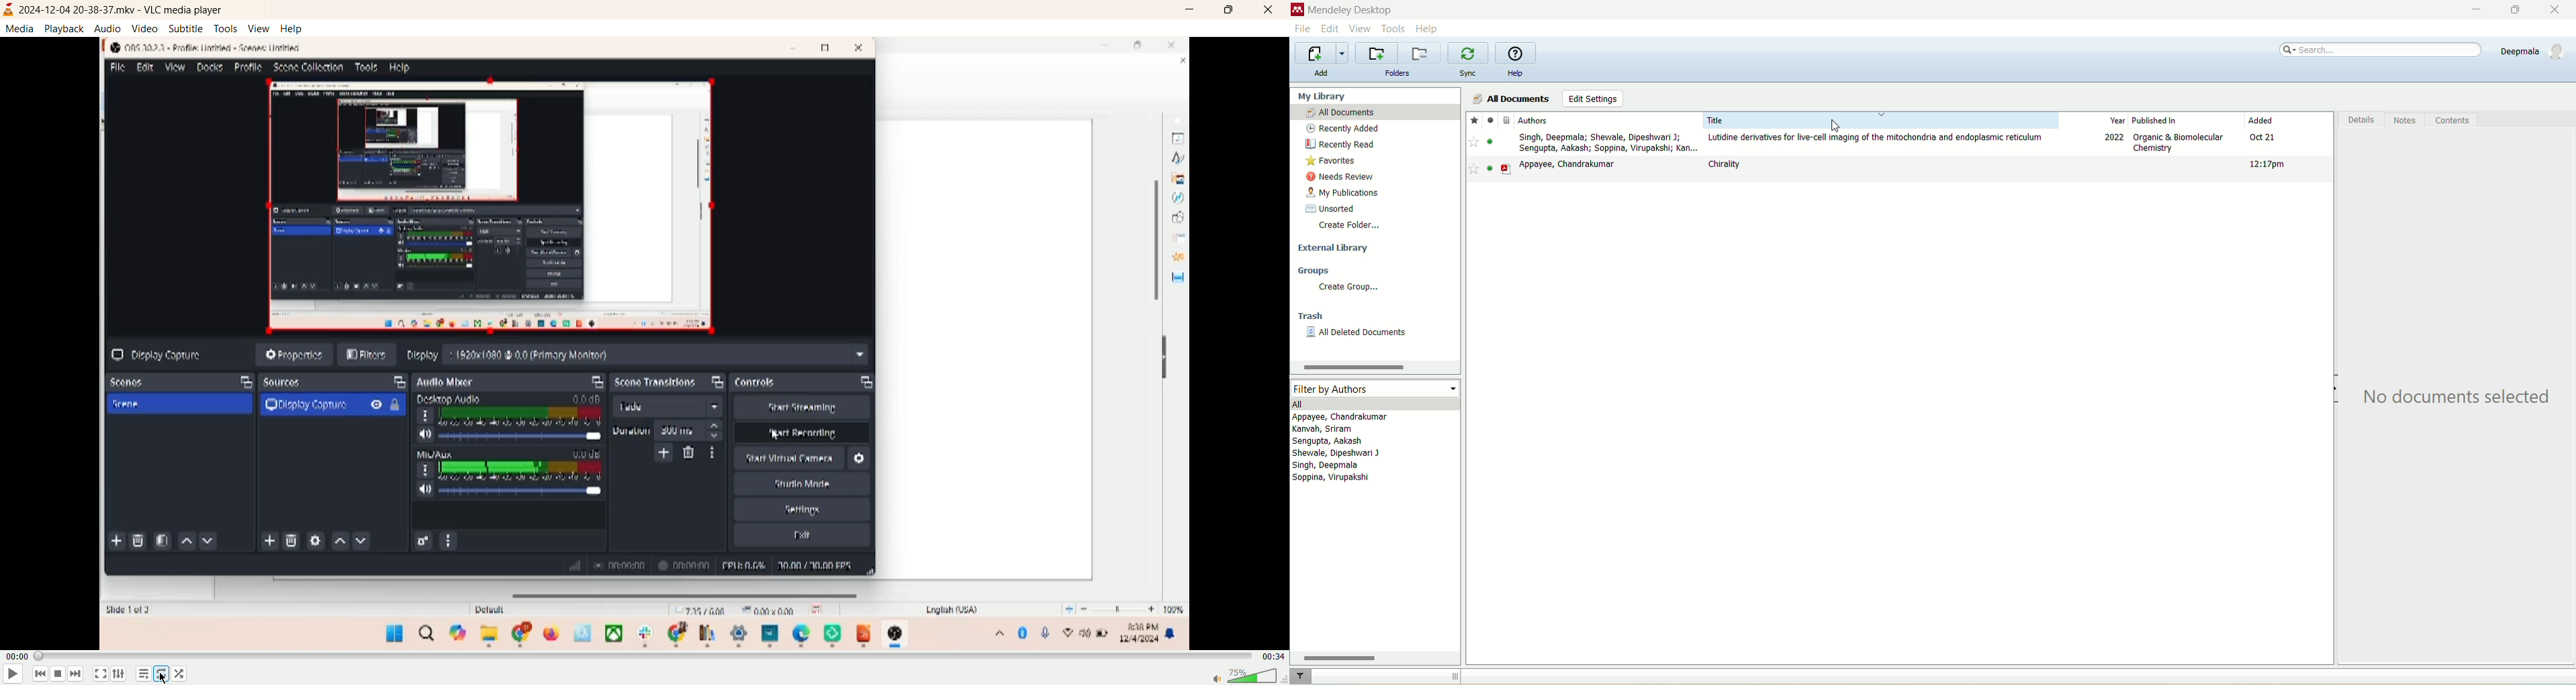  Describe the element at coordinates (1332, 27) in the screenshot. I see `edit` at that location.